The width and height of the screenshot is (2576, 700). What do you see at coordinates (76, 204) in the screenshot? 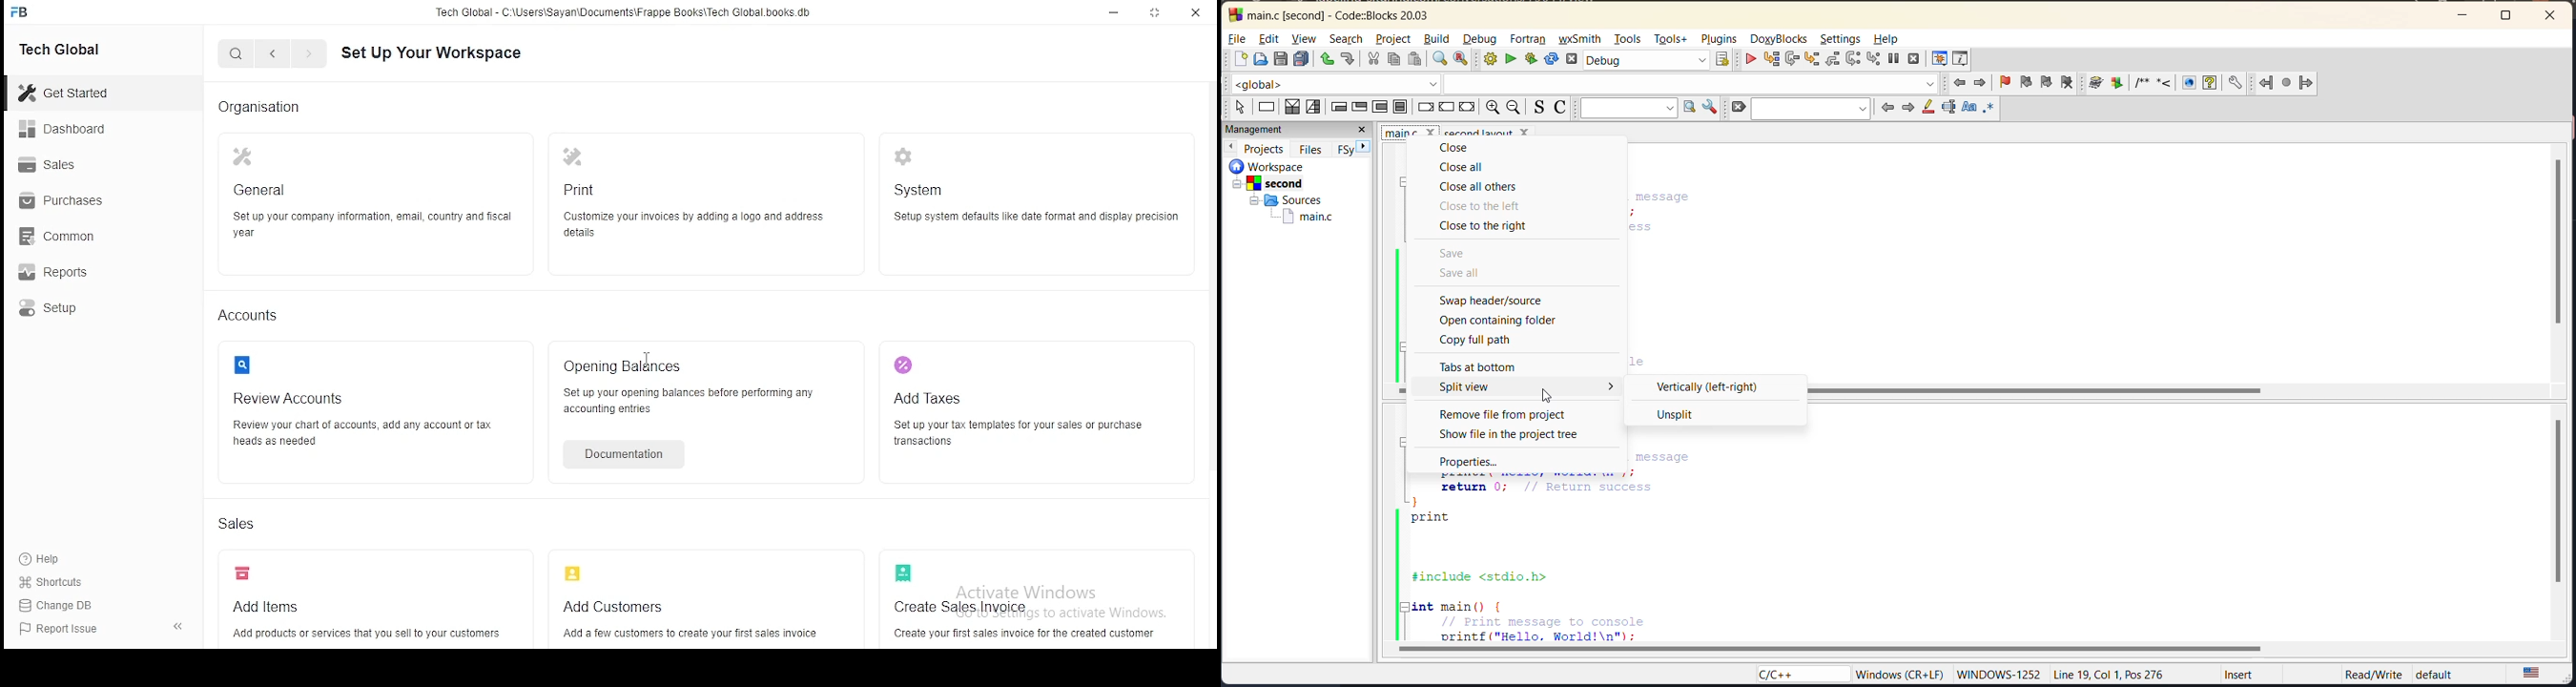
I see `Purchases ` at bounding box center [76, 204].